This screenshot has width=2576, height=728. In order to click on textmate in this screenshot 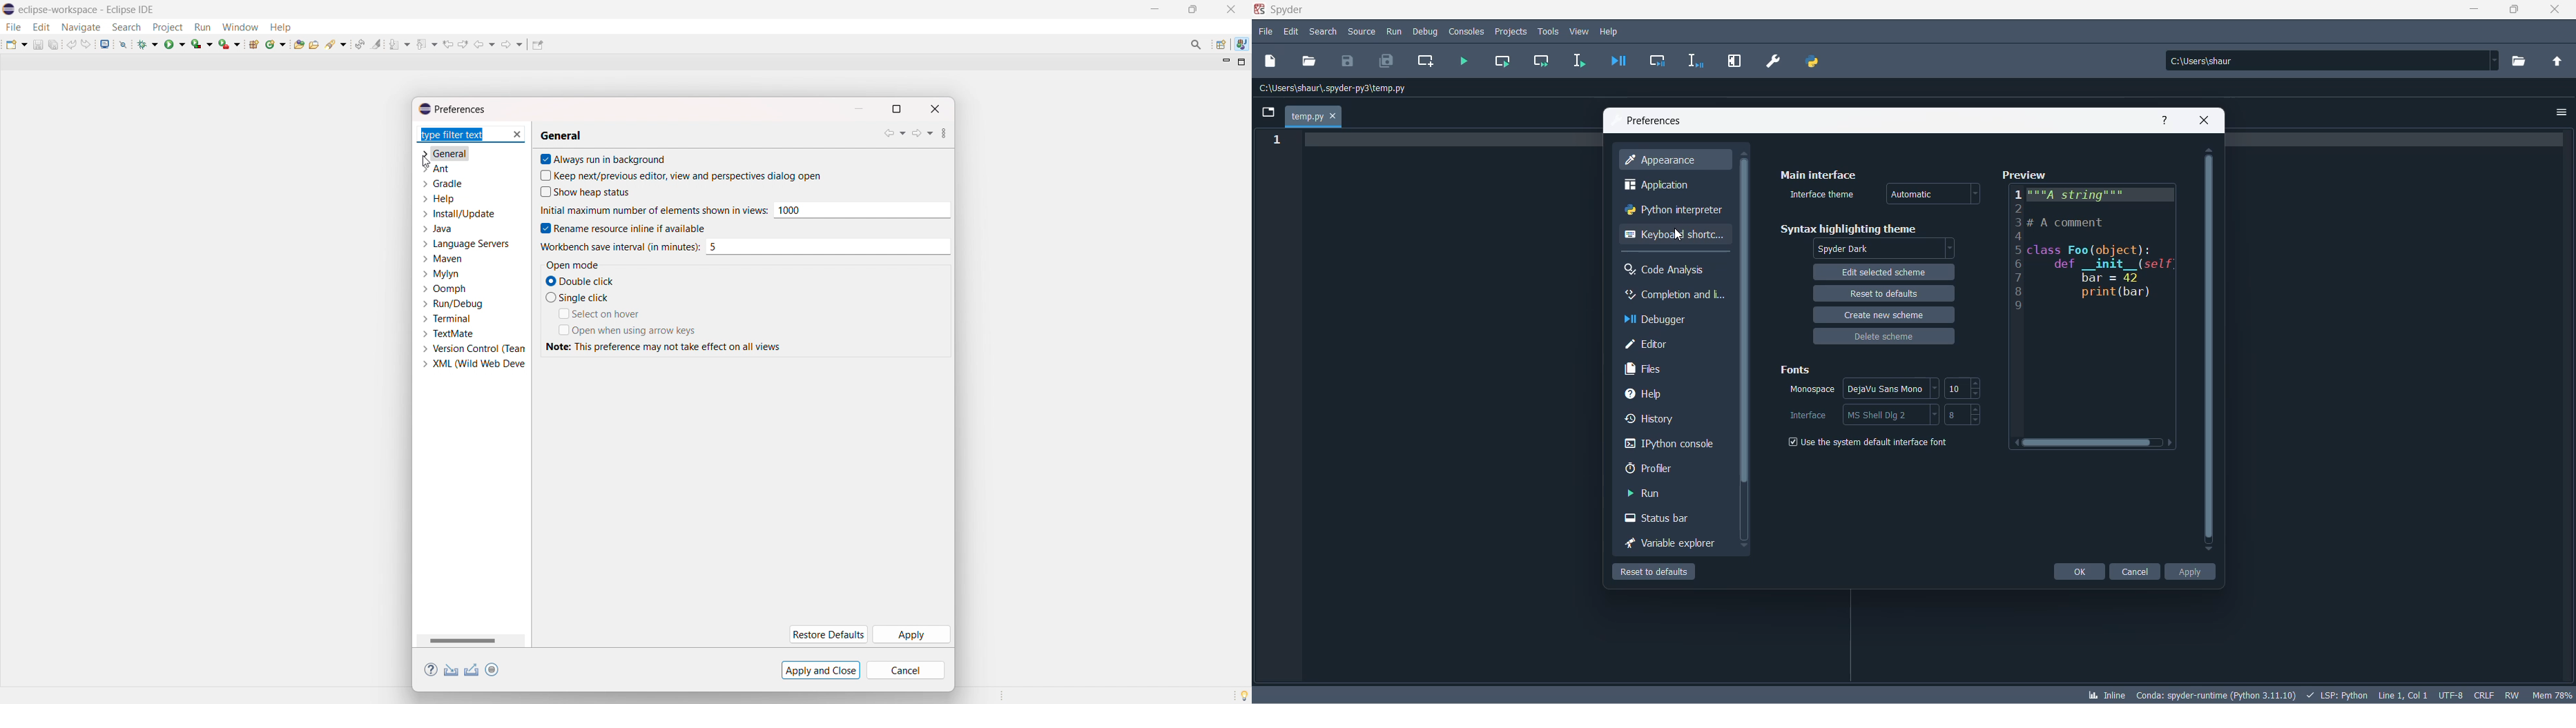, I will do `click(446, 334)`.